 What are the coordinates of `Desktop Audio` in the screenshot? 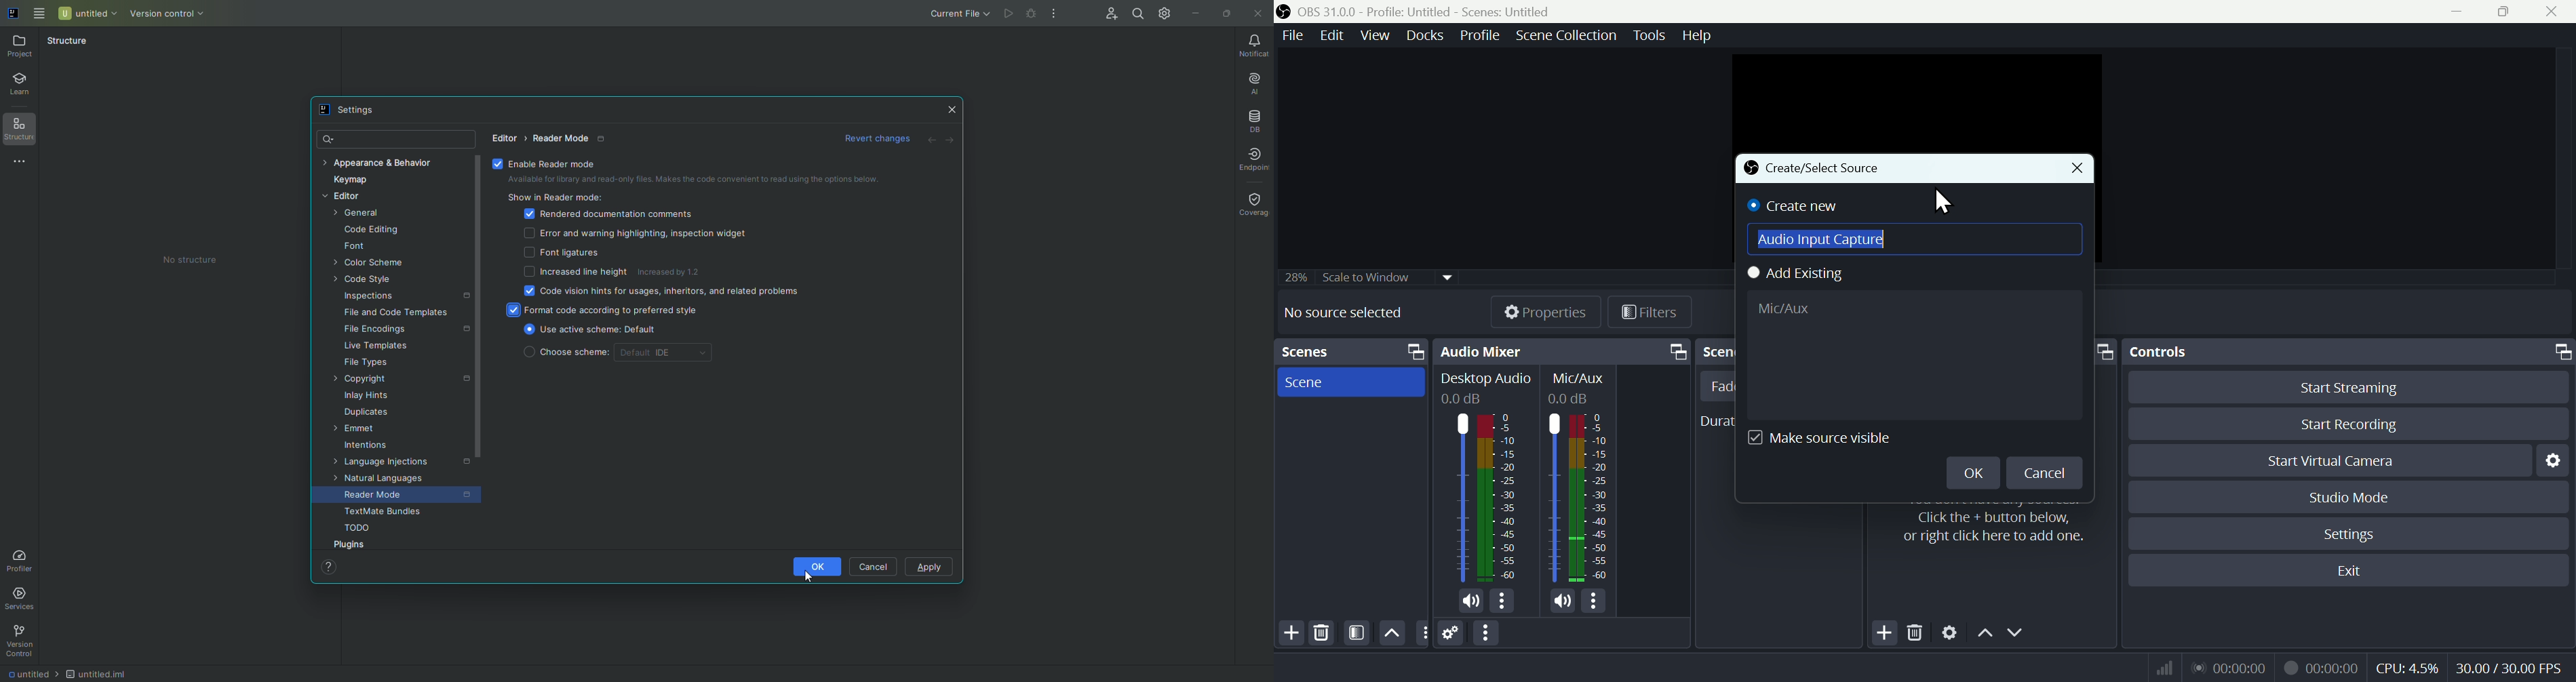 It's located at (1459, 498).